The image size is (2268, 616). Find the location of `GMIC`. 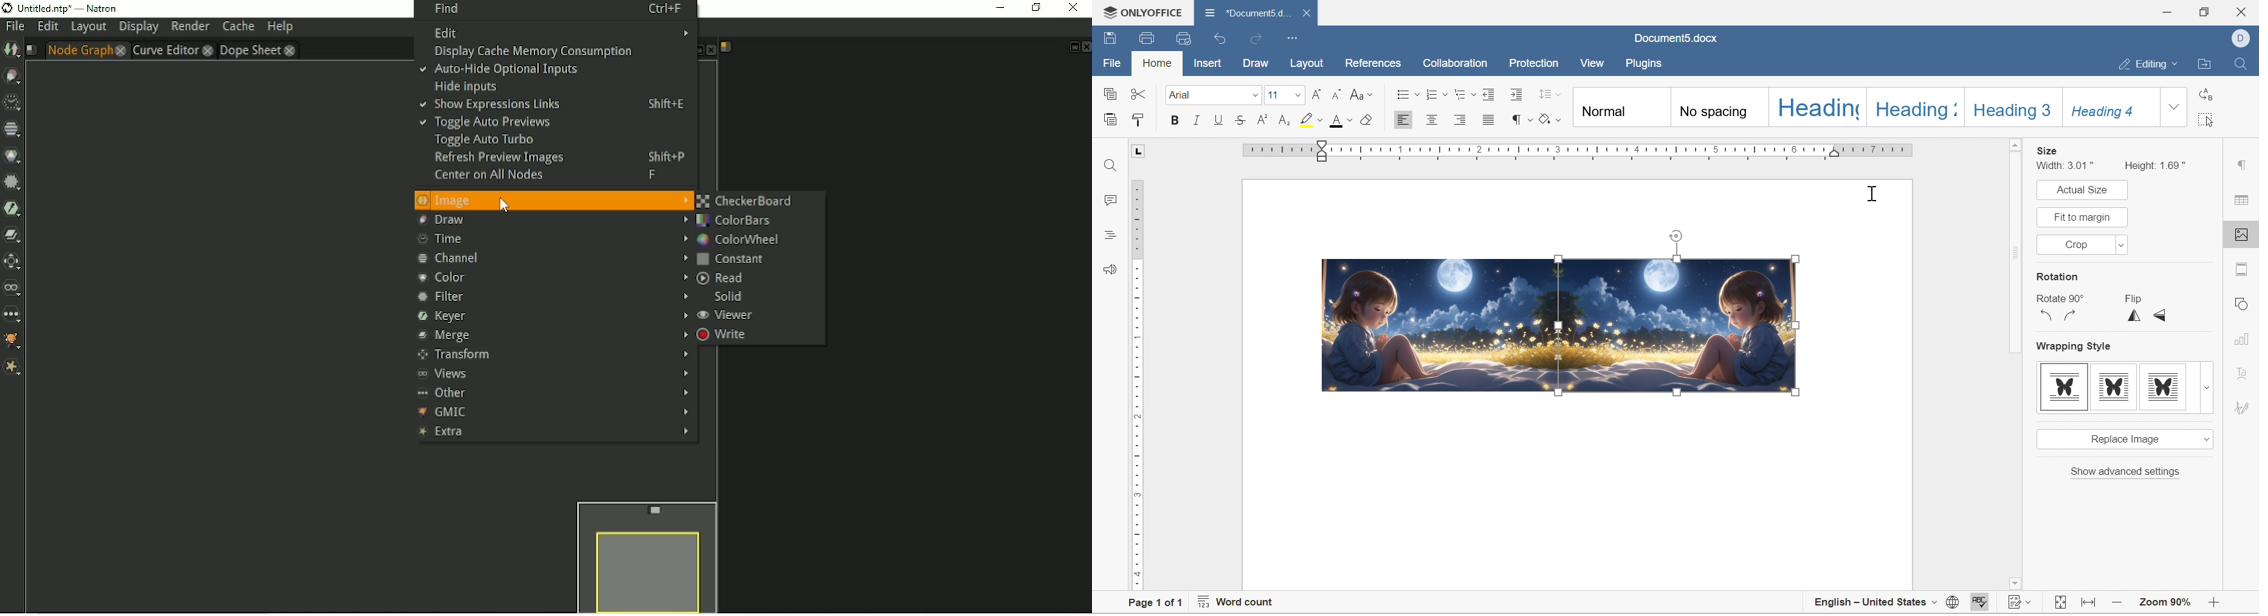

GMIC is located at coordinates (14, 343).